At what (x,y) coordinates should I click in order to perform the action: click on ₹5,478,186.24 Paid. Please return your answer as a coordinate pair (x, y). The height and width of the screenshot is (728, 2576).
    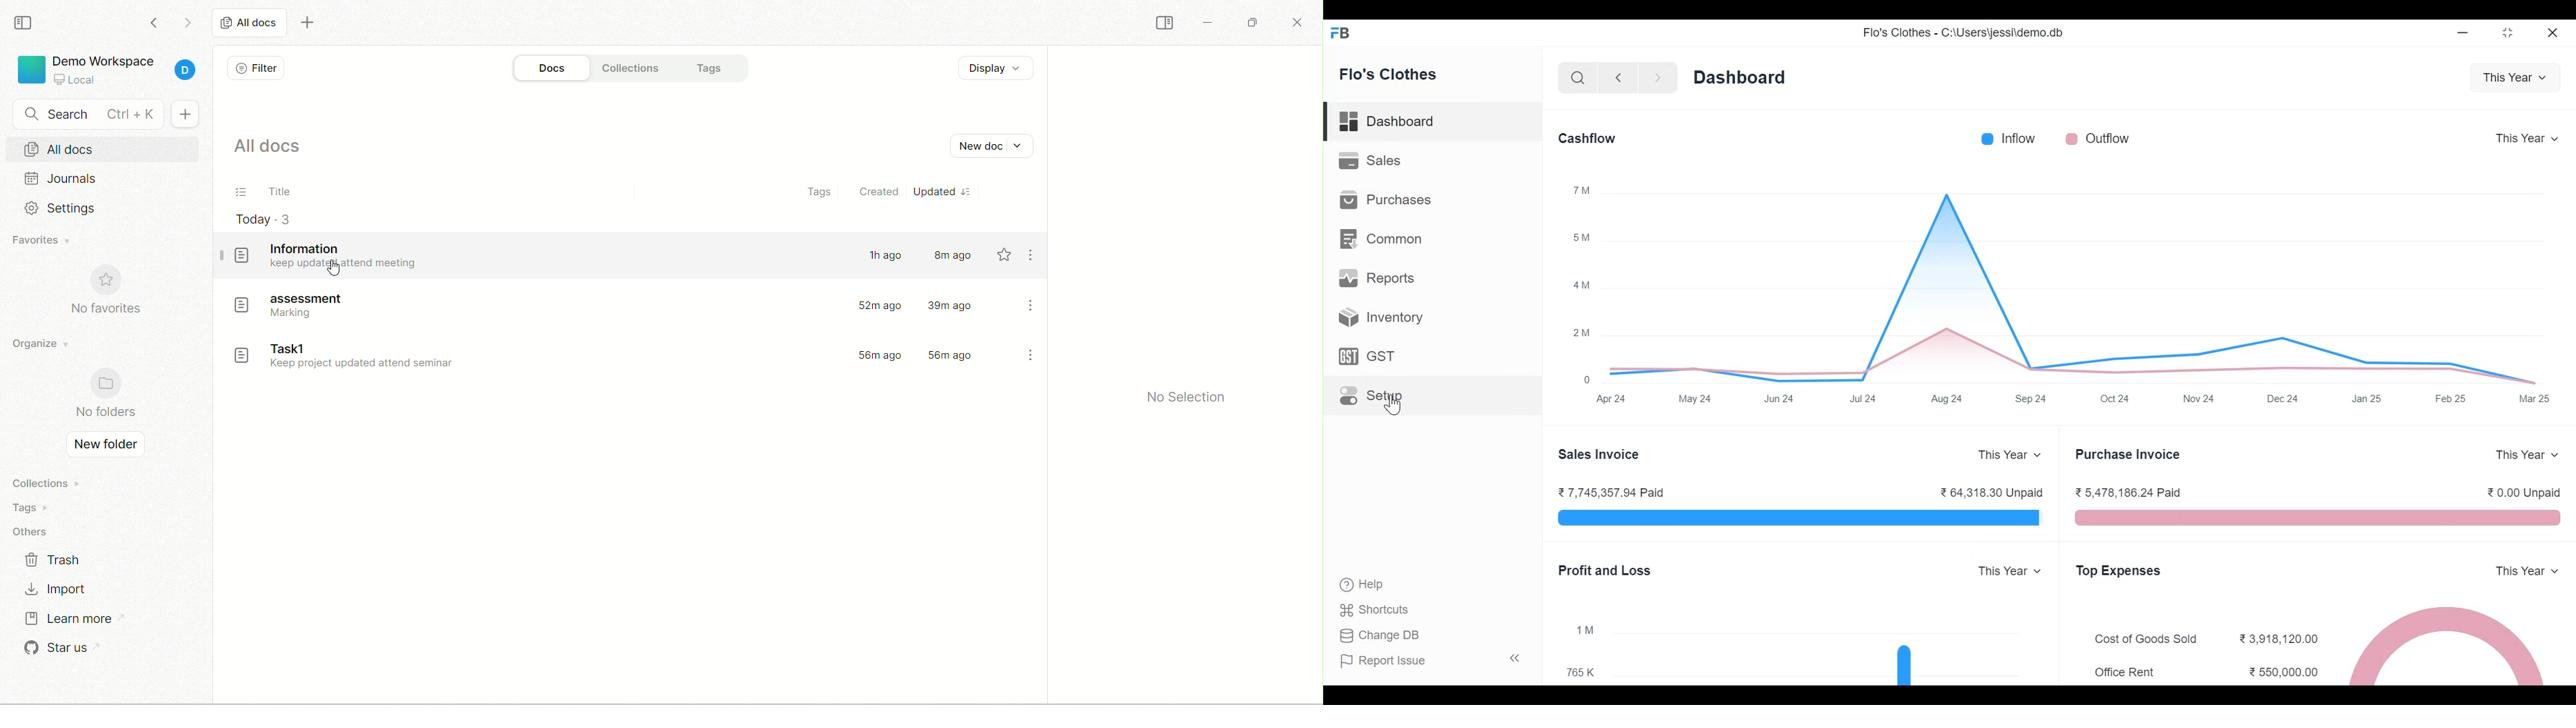
    Looking at the image, I should click on (2131, 493).